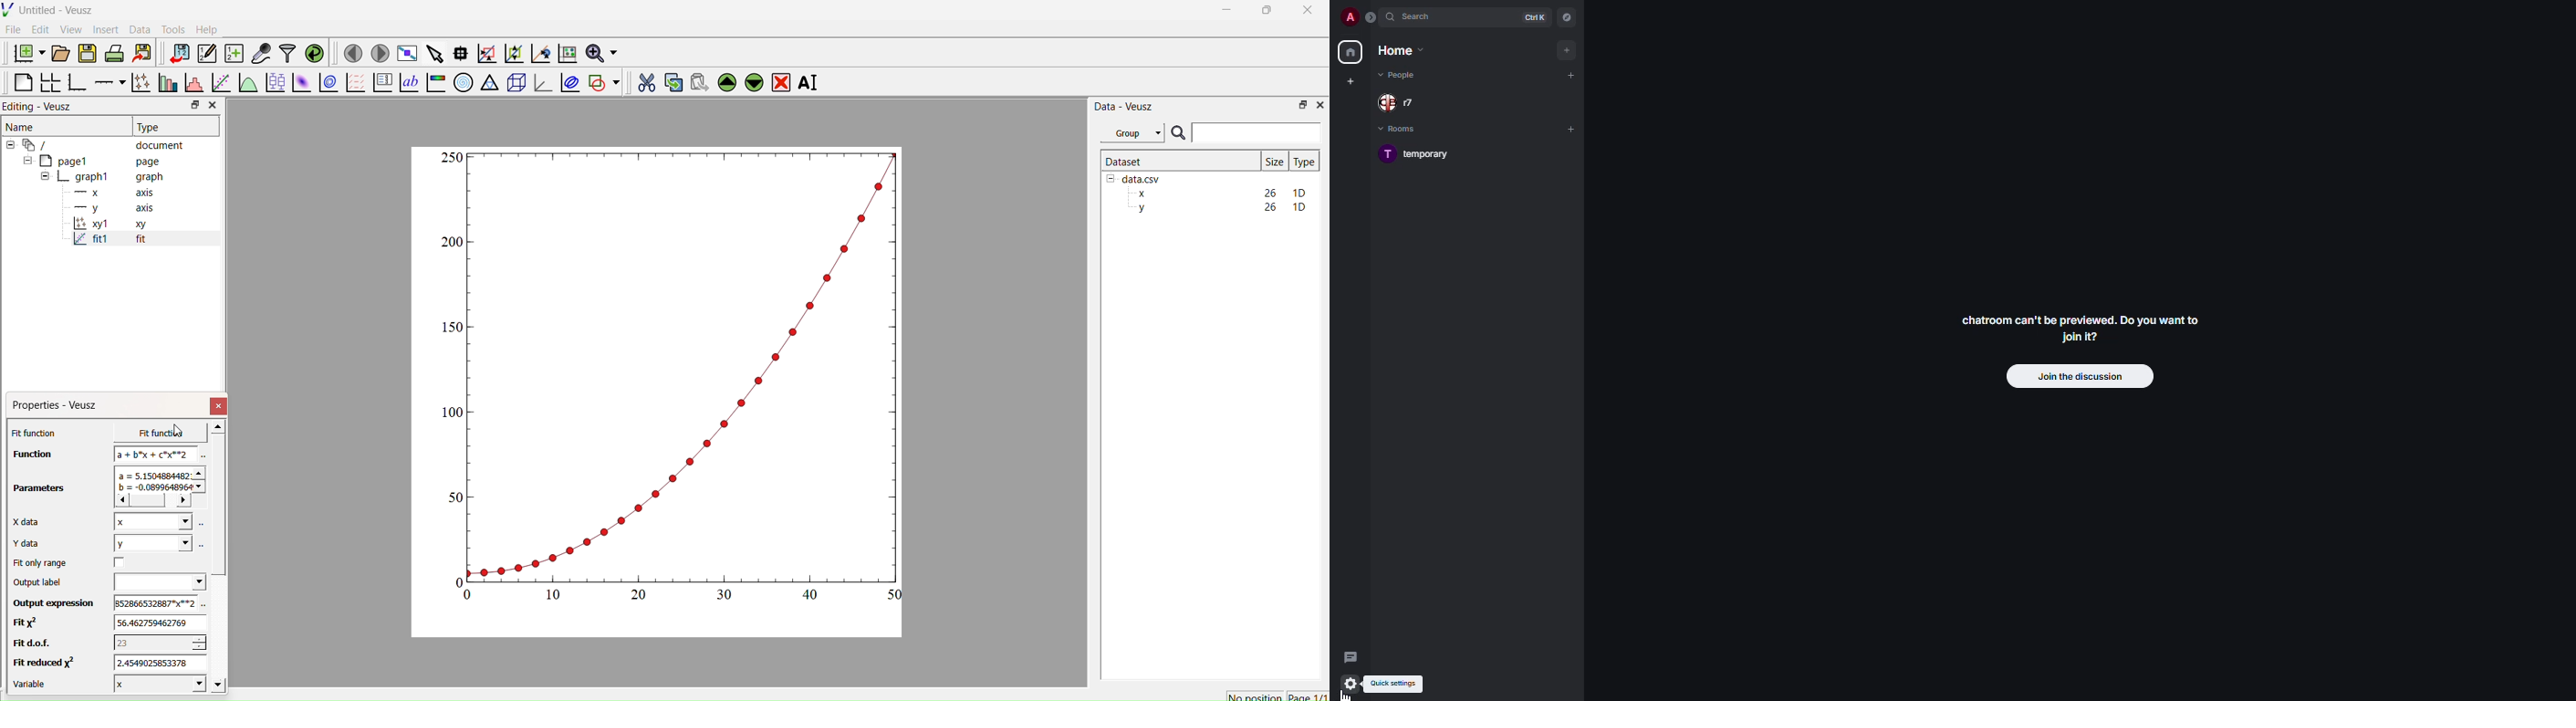 Image resolution: width=2576 pixels, height=728 pixels. Describe the element at coordinates (75, 84) in the screenshot. I see `Base Graph` at that location.